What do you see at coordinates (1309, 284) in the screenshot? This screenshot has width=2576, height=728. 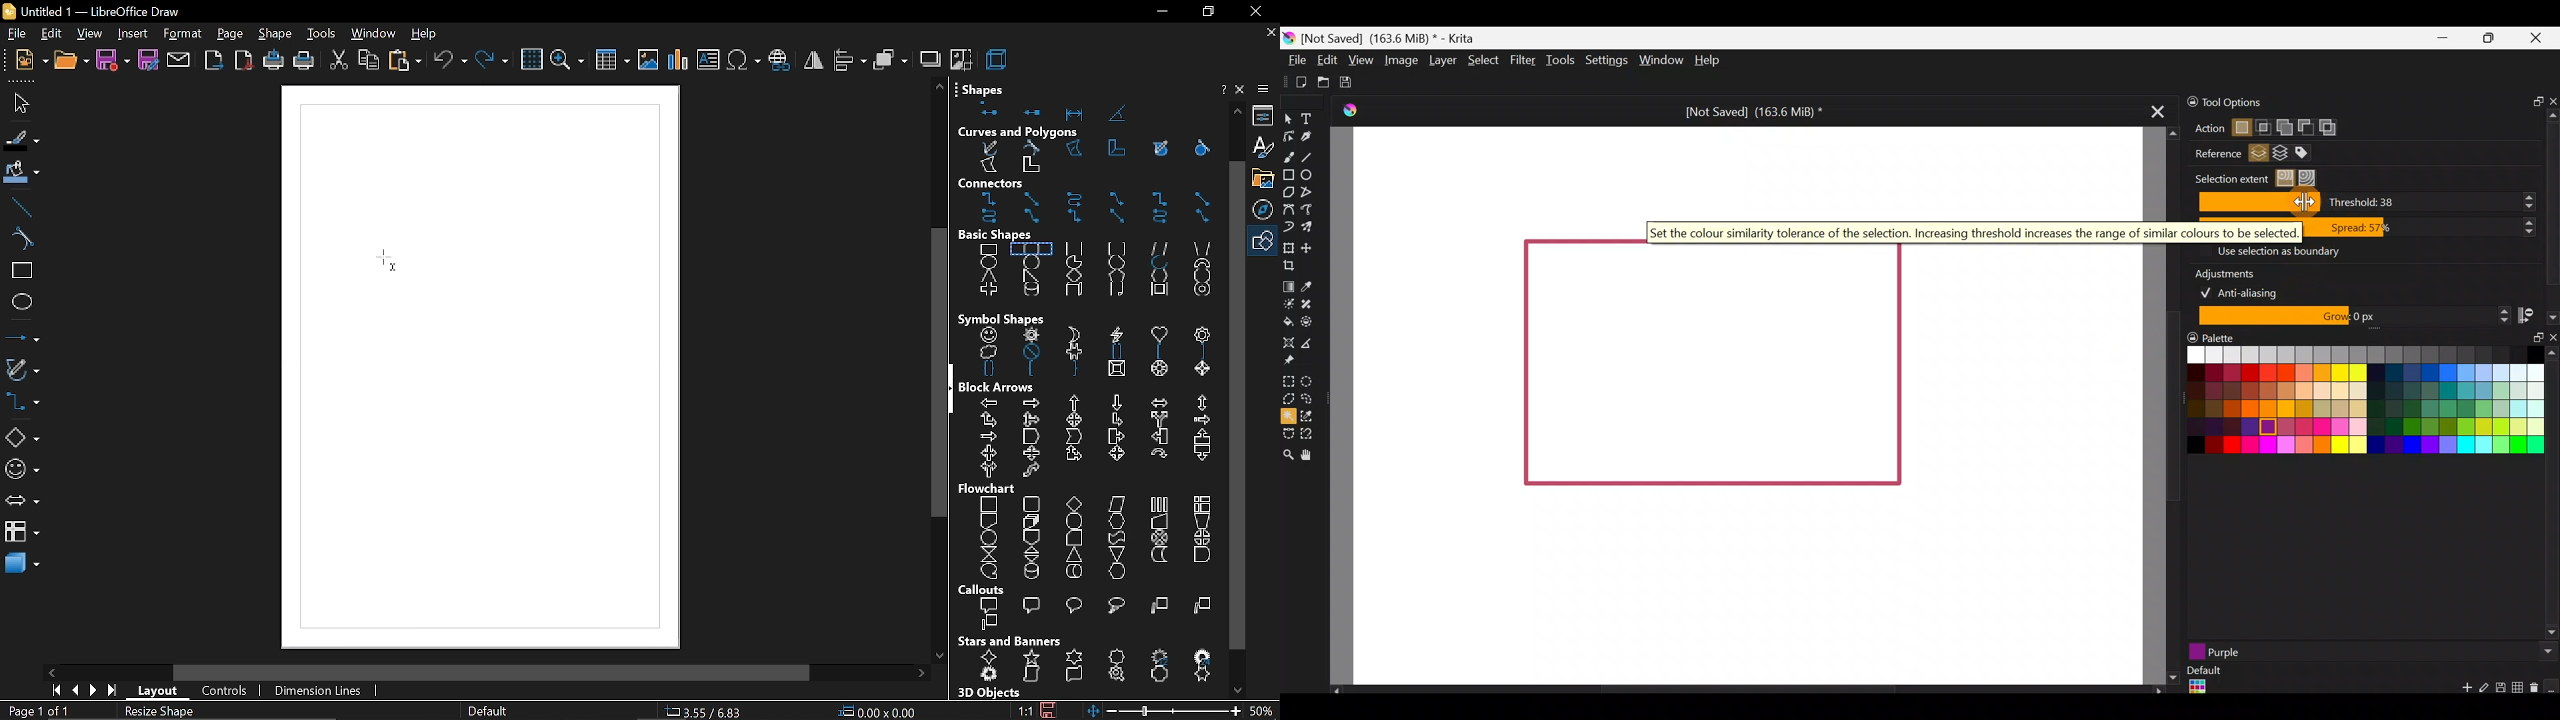 I see `Sample a colour from the image/current layer` at bounding box center [1309, 284].